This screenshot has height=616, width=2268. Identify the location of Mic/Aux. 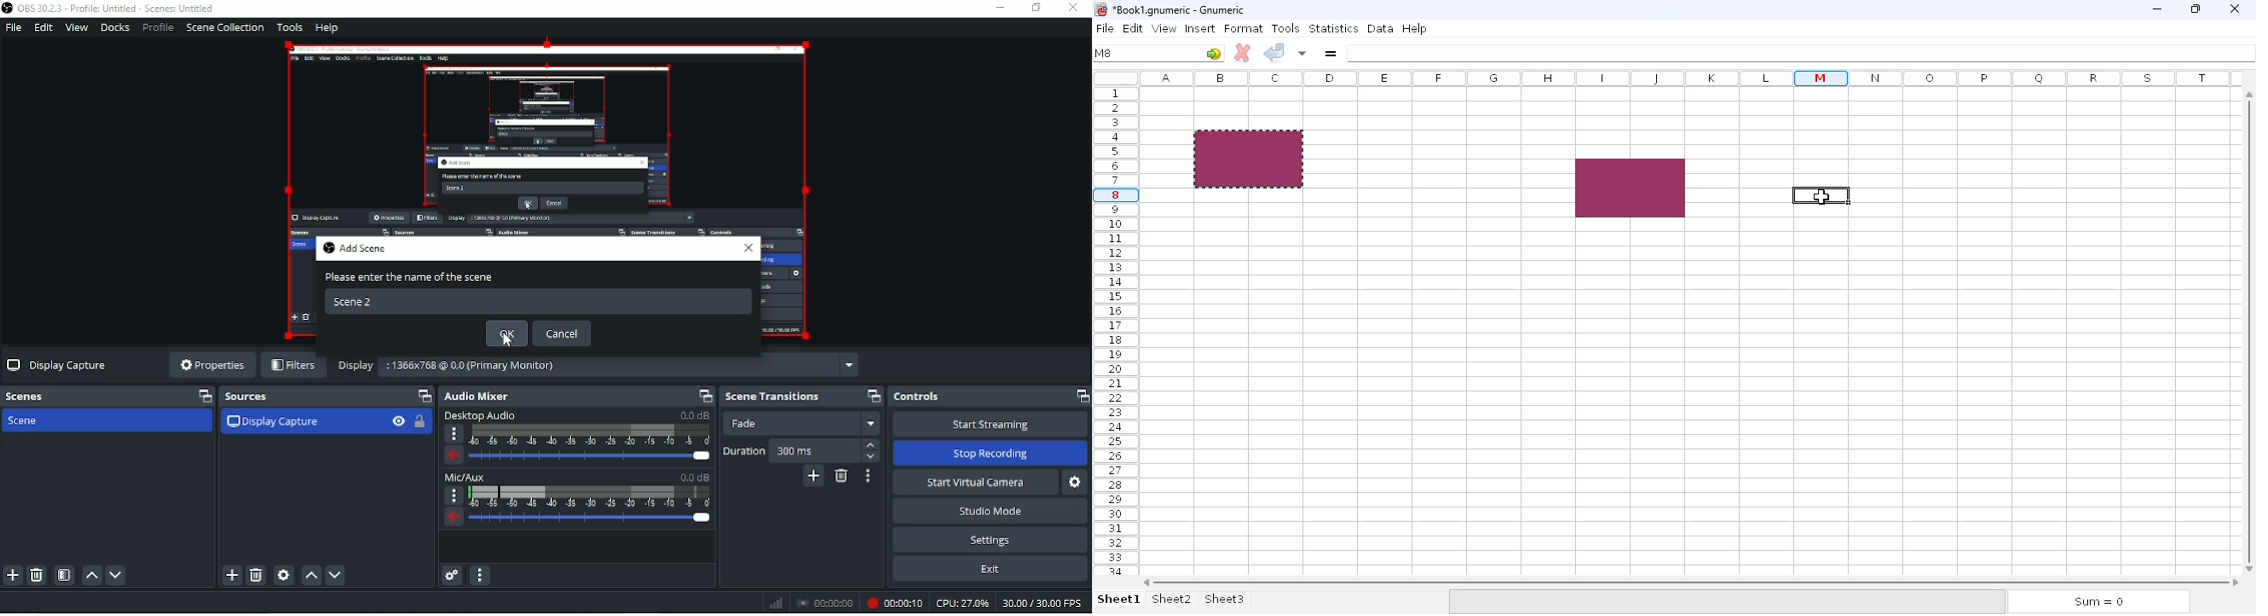
(466, 478).